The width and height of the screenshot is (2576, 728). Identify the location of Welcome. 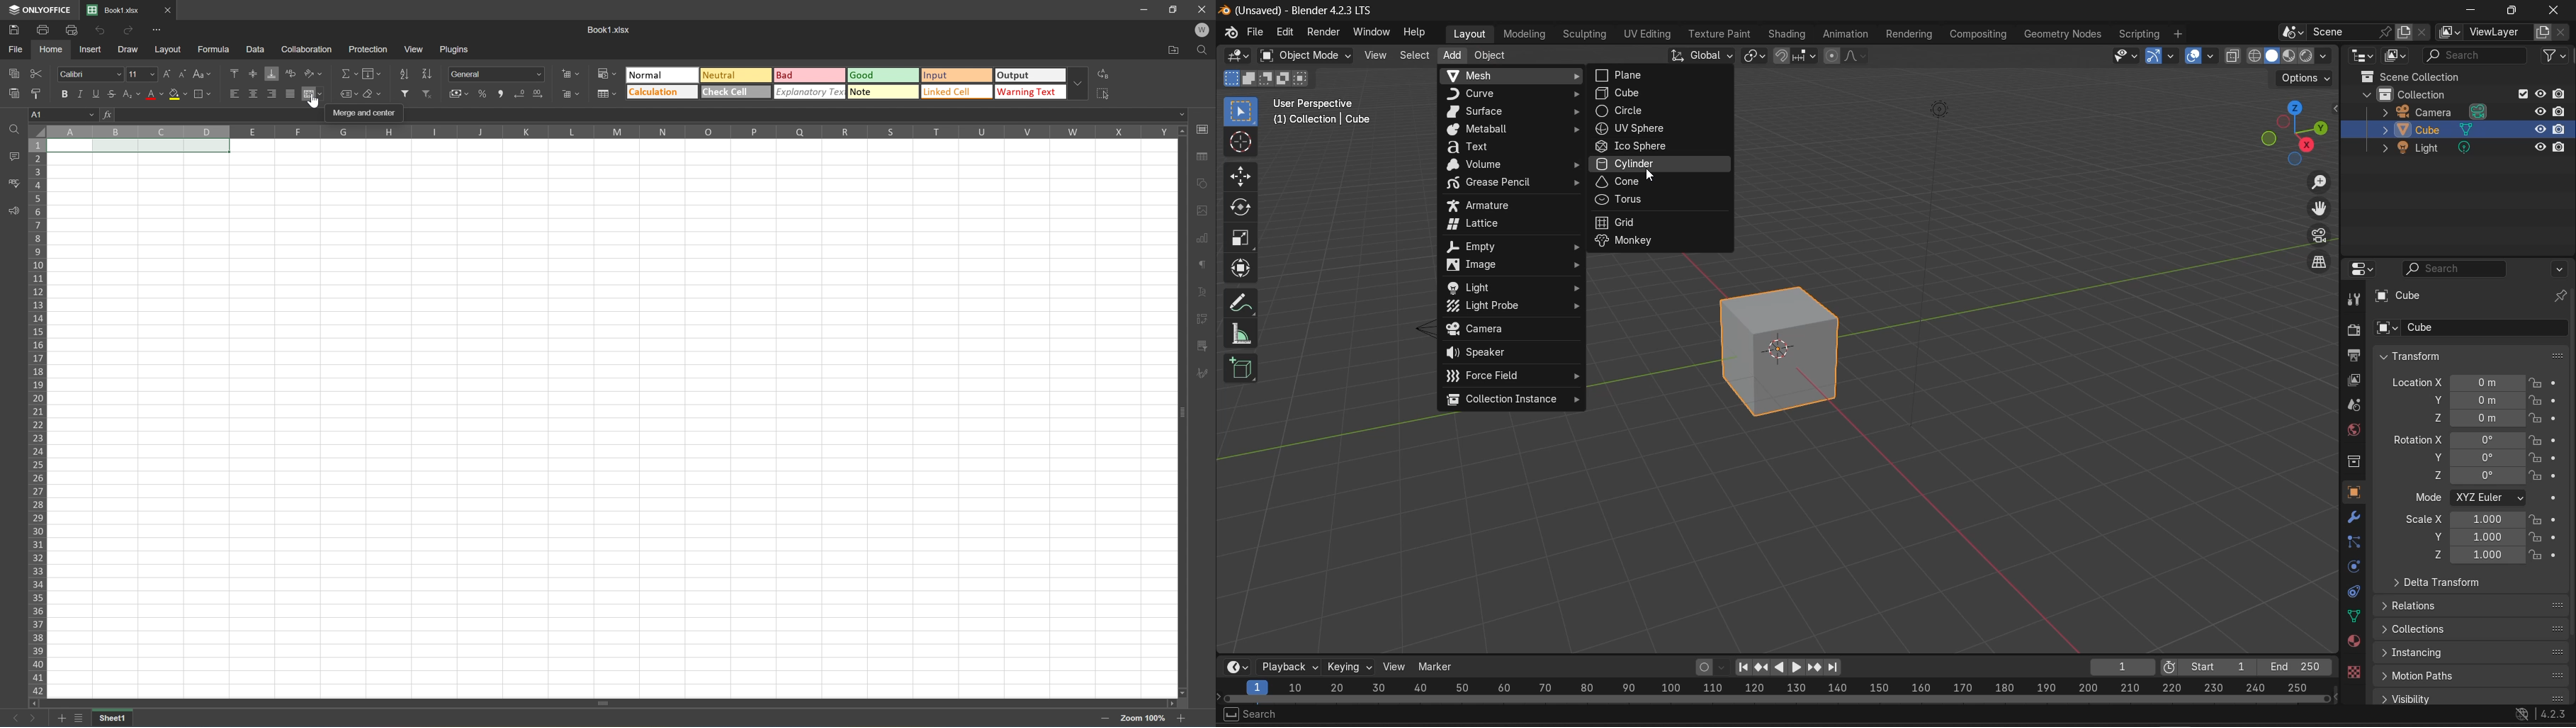
(1206, 30).